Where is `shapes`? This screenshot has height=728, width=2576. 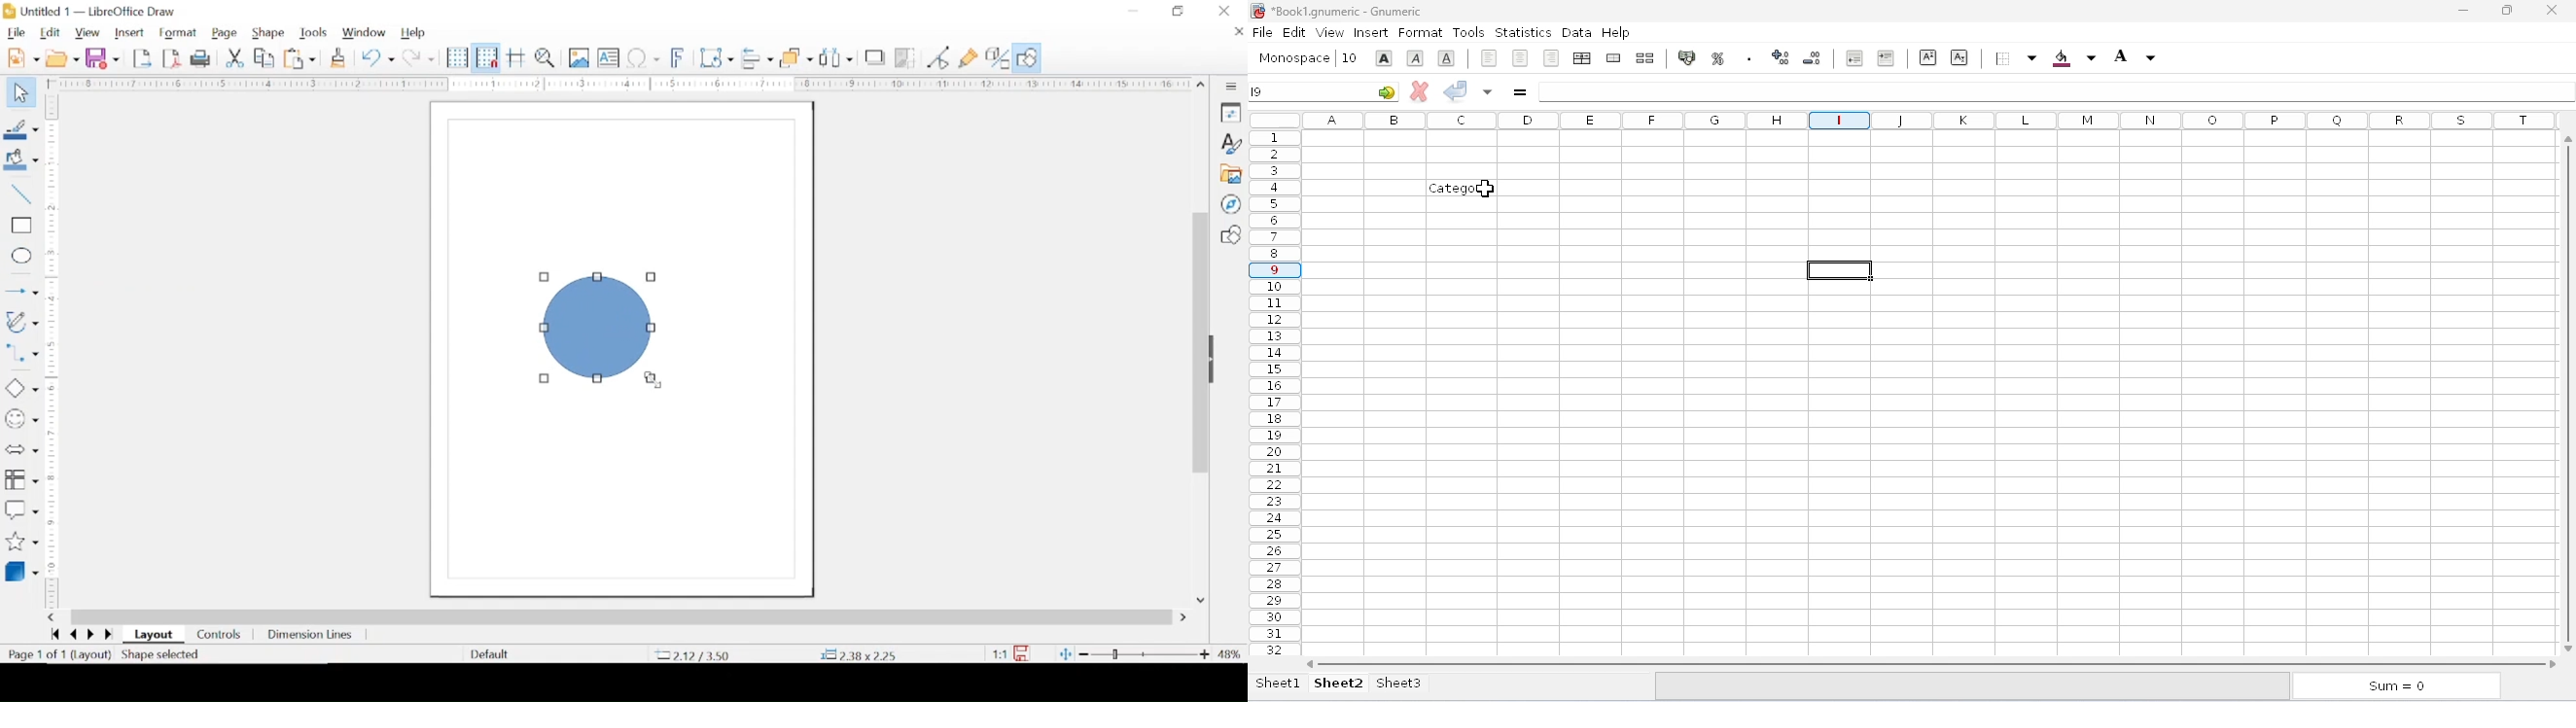 shapes is located at coordinates (1231, 235).